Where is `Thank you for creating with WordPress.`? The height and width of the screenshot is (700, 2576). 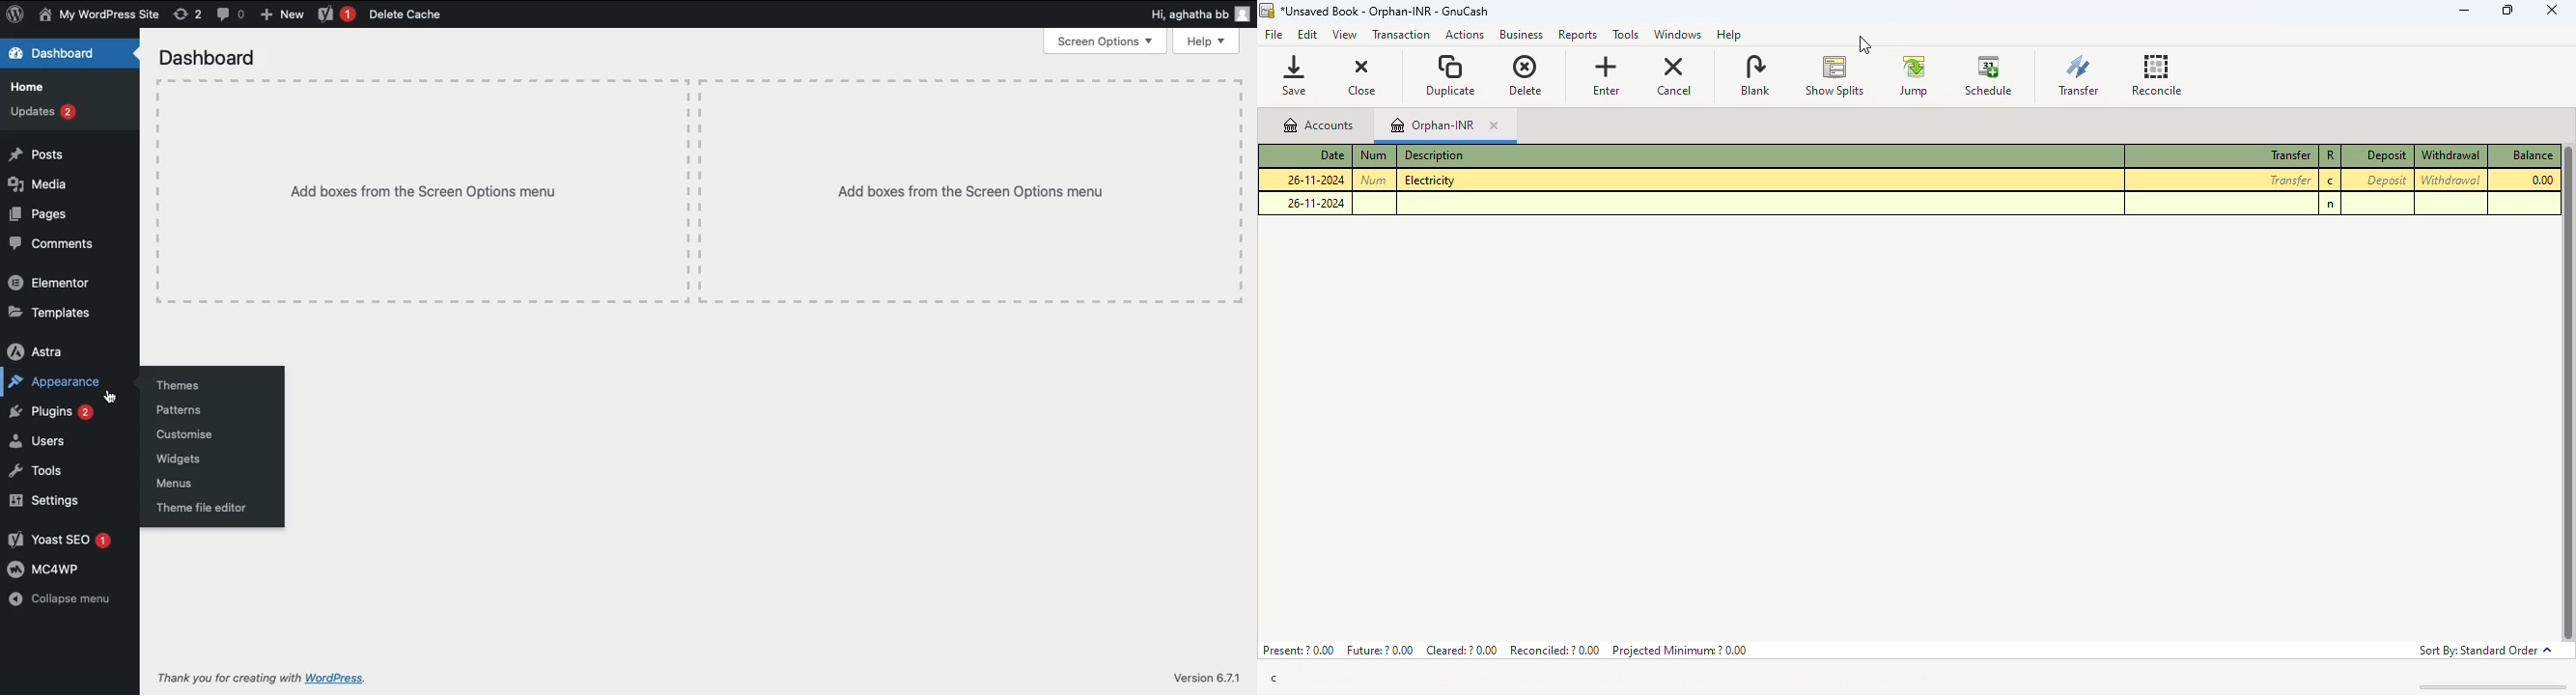 Thank you for creating with WordPress. is located at coordinates (268, 676).